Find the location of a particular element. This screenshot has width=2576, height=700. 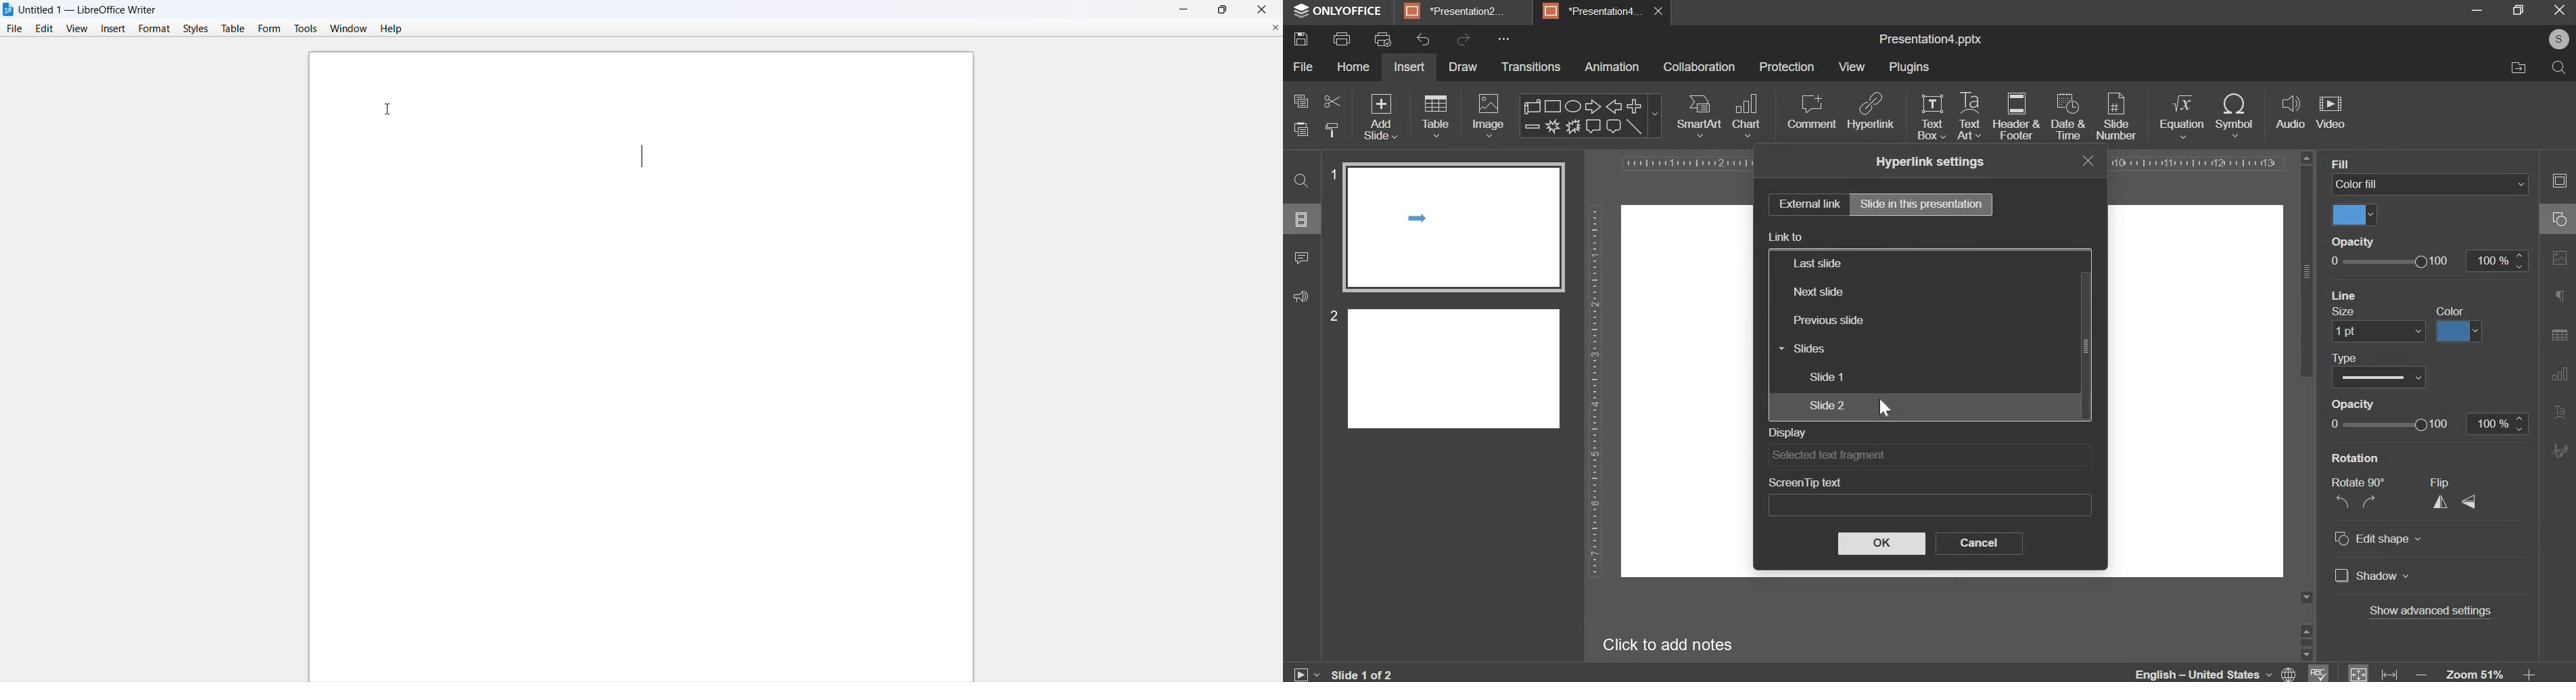

tools is located at coordinates (306, 28).